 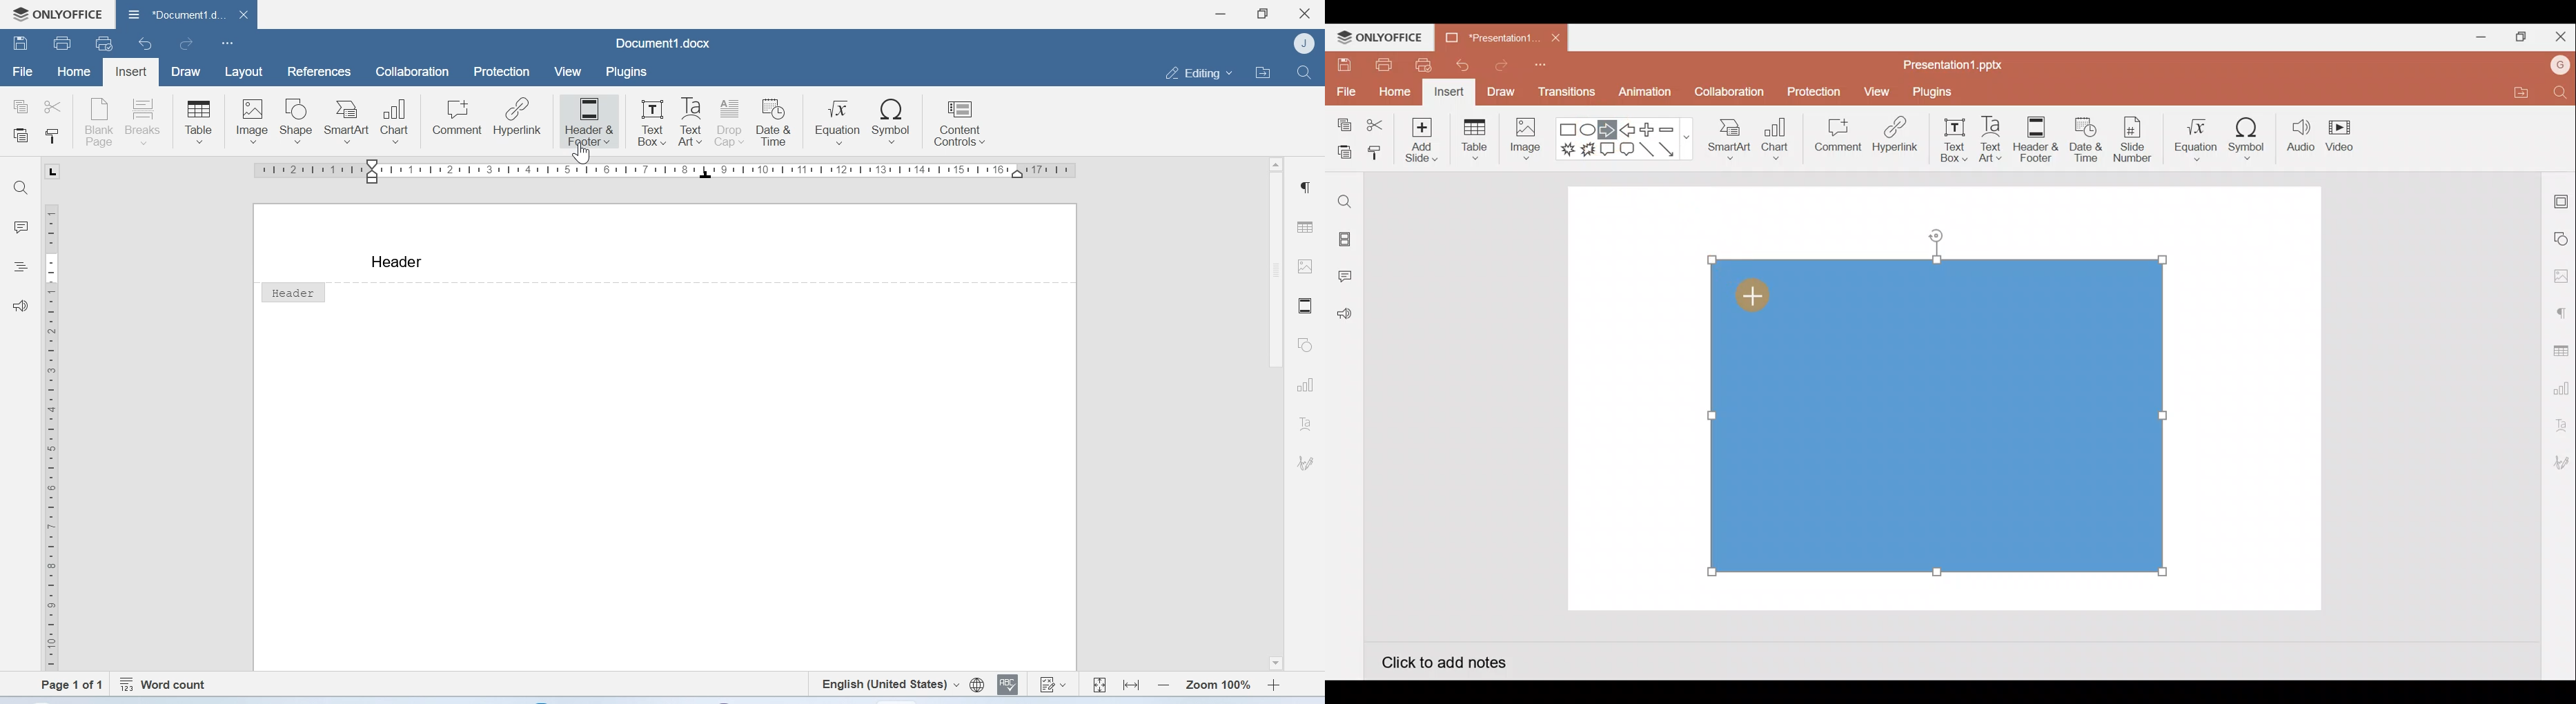 What do you see at coordinates (648, 119) in the screenshot?
I see `Text Box` at bounding box center [648, 119].